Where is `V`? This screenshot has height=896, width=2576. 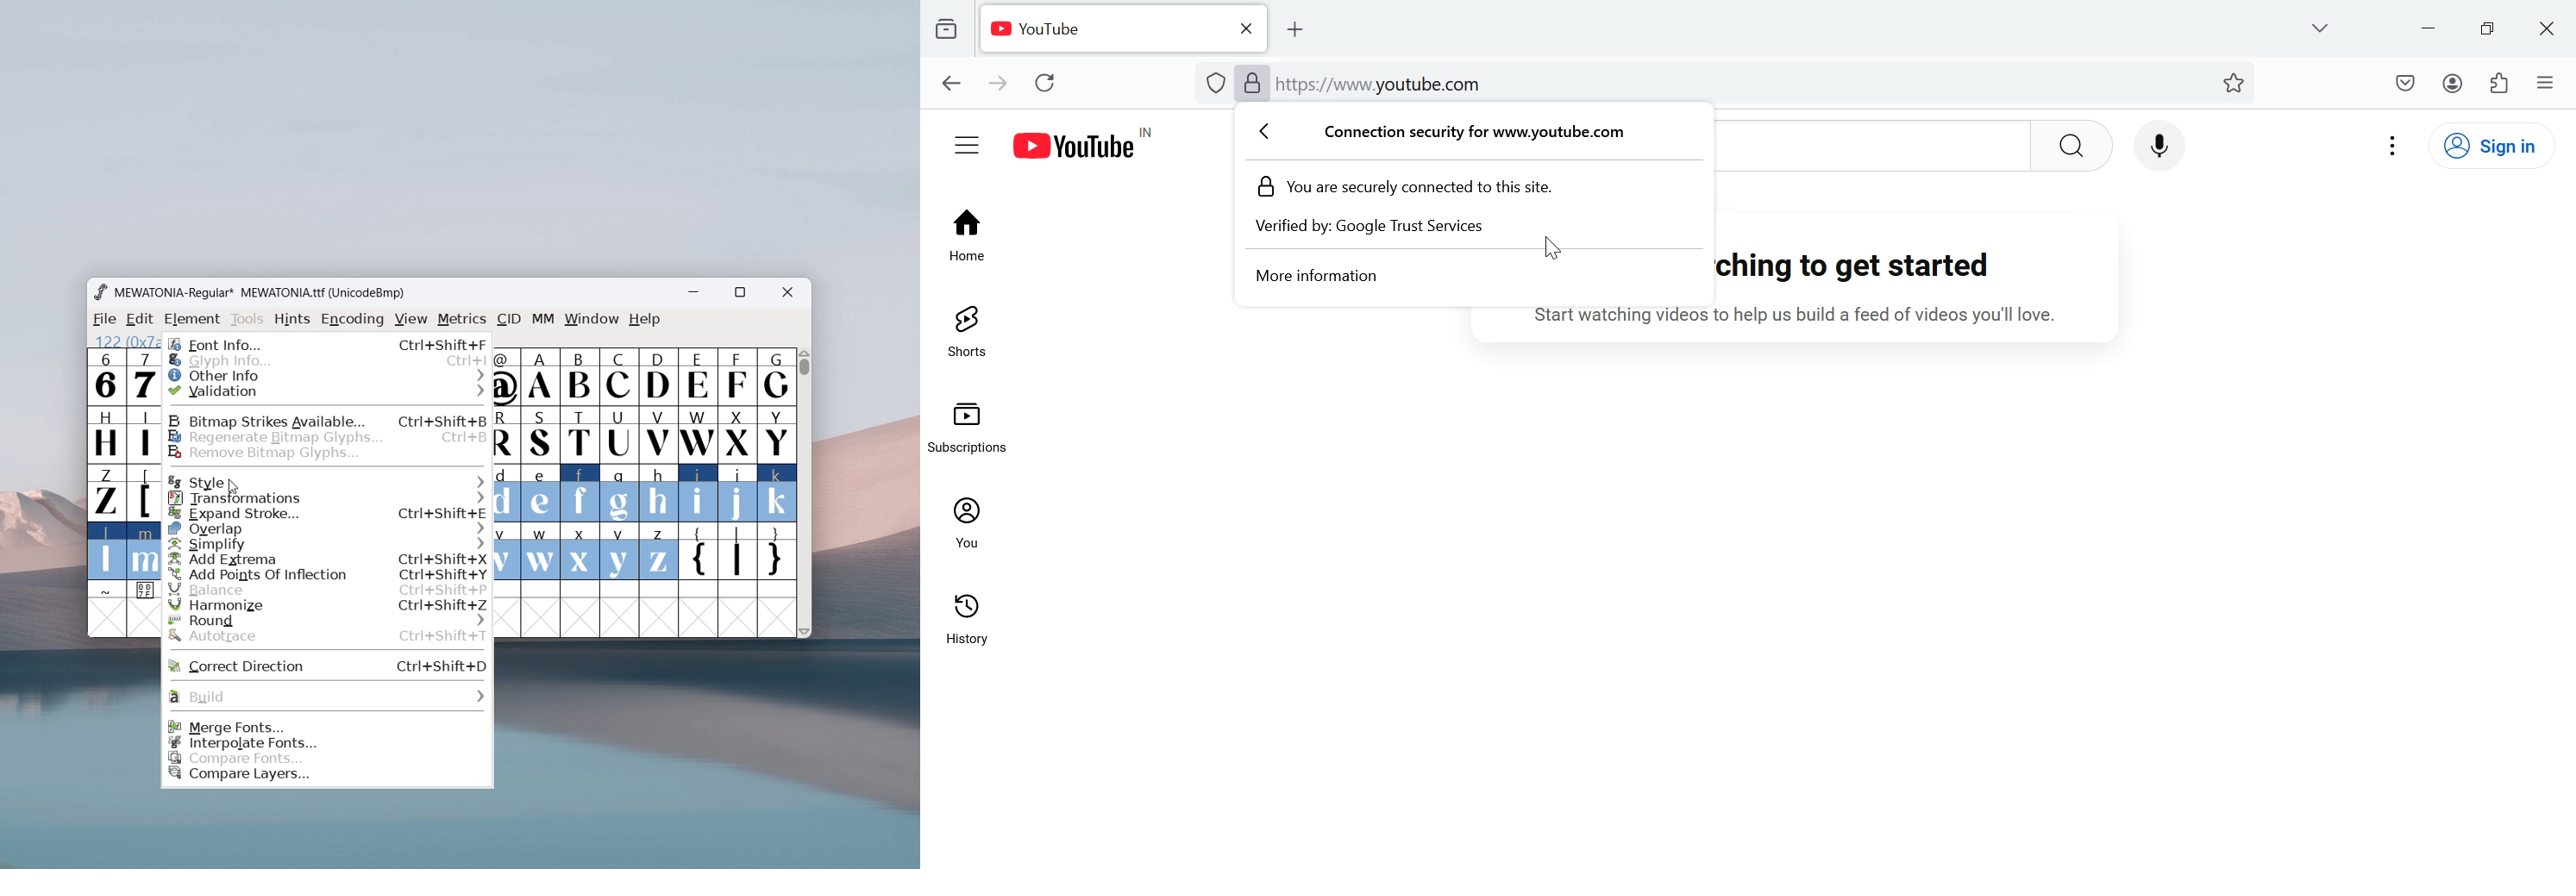 V is located at coordinates (658, 434).